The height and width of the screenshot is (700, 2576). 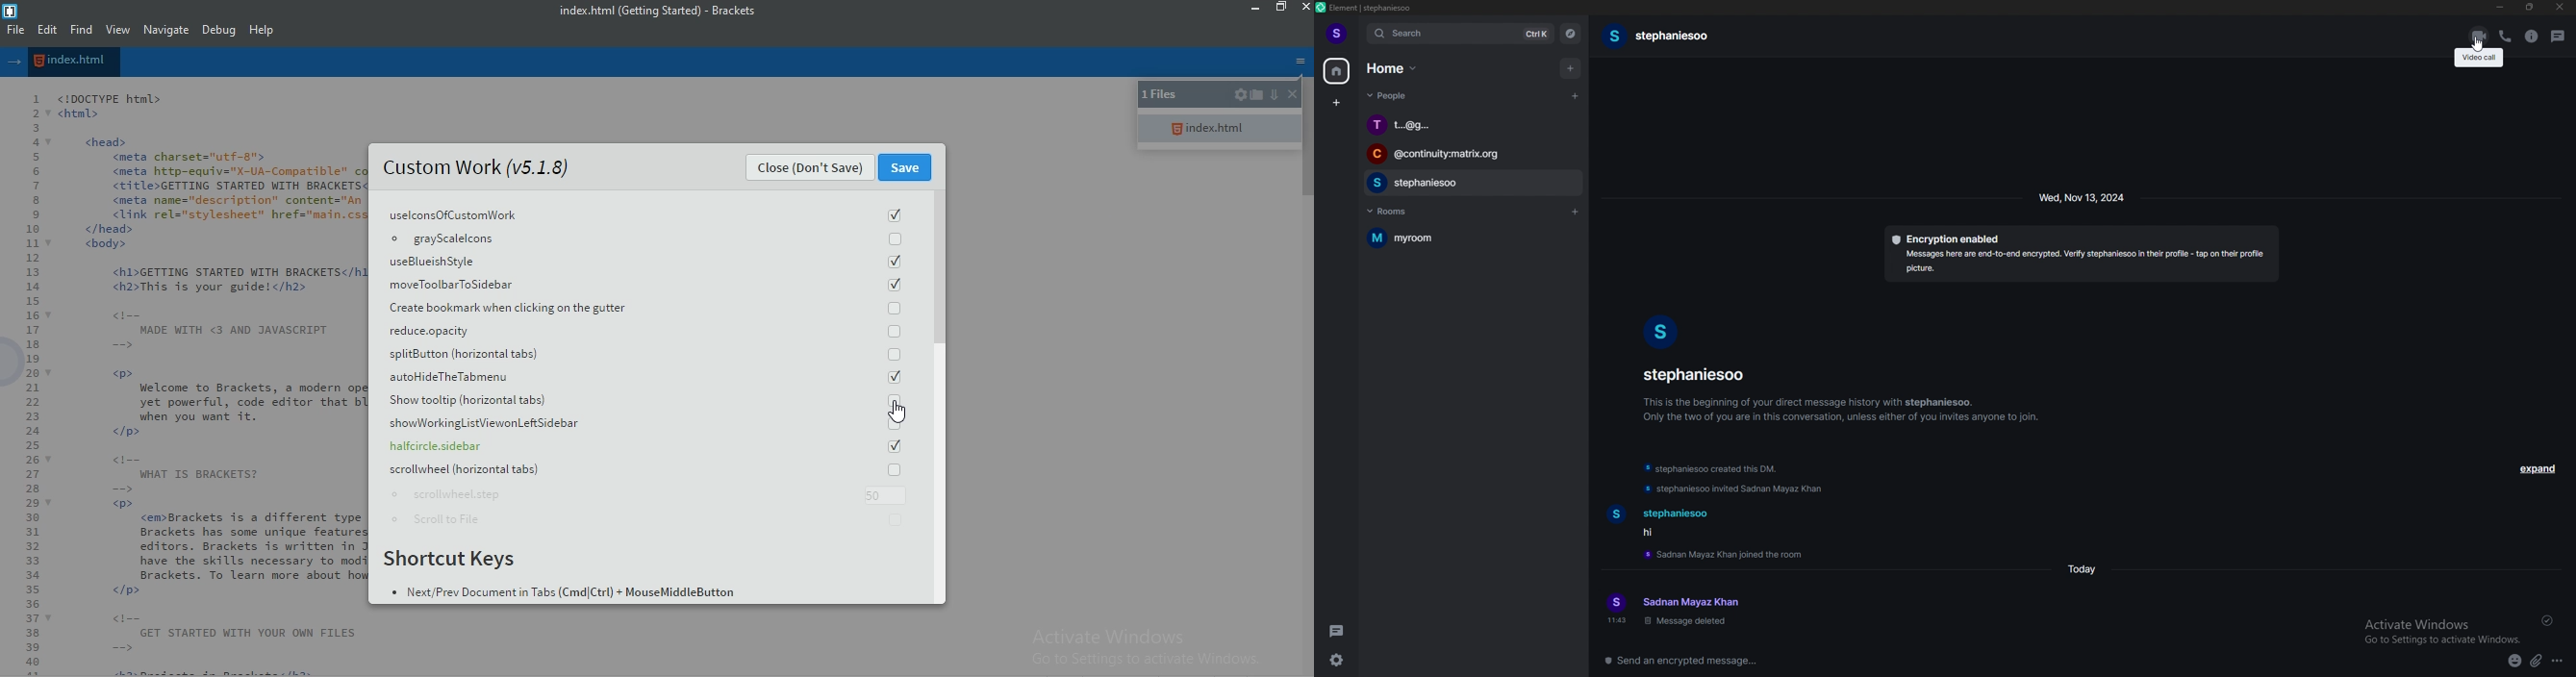 I want to click on time, so click(x=2083, y=570).